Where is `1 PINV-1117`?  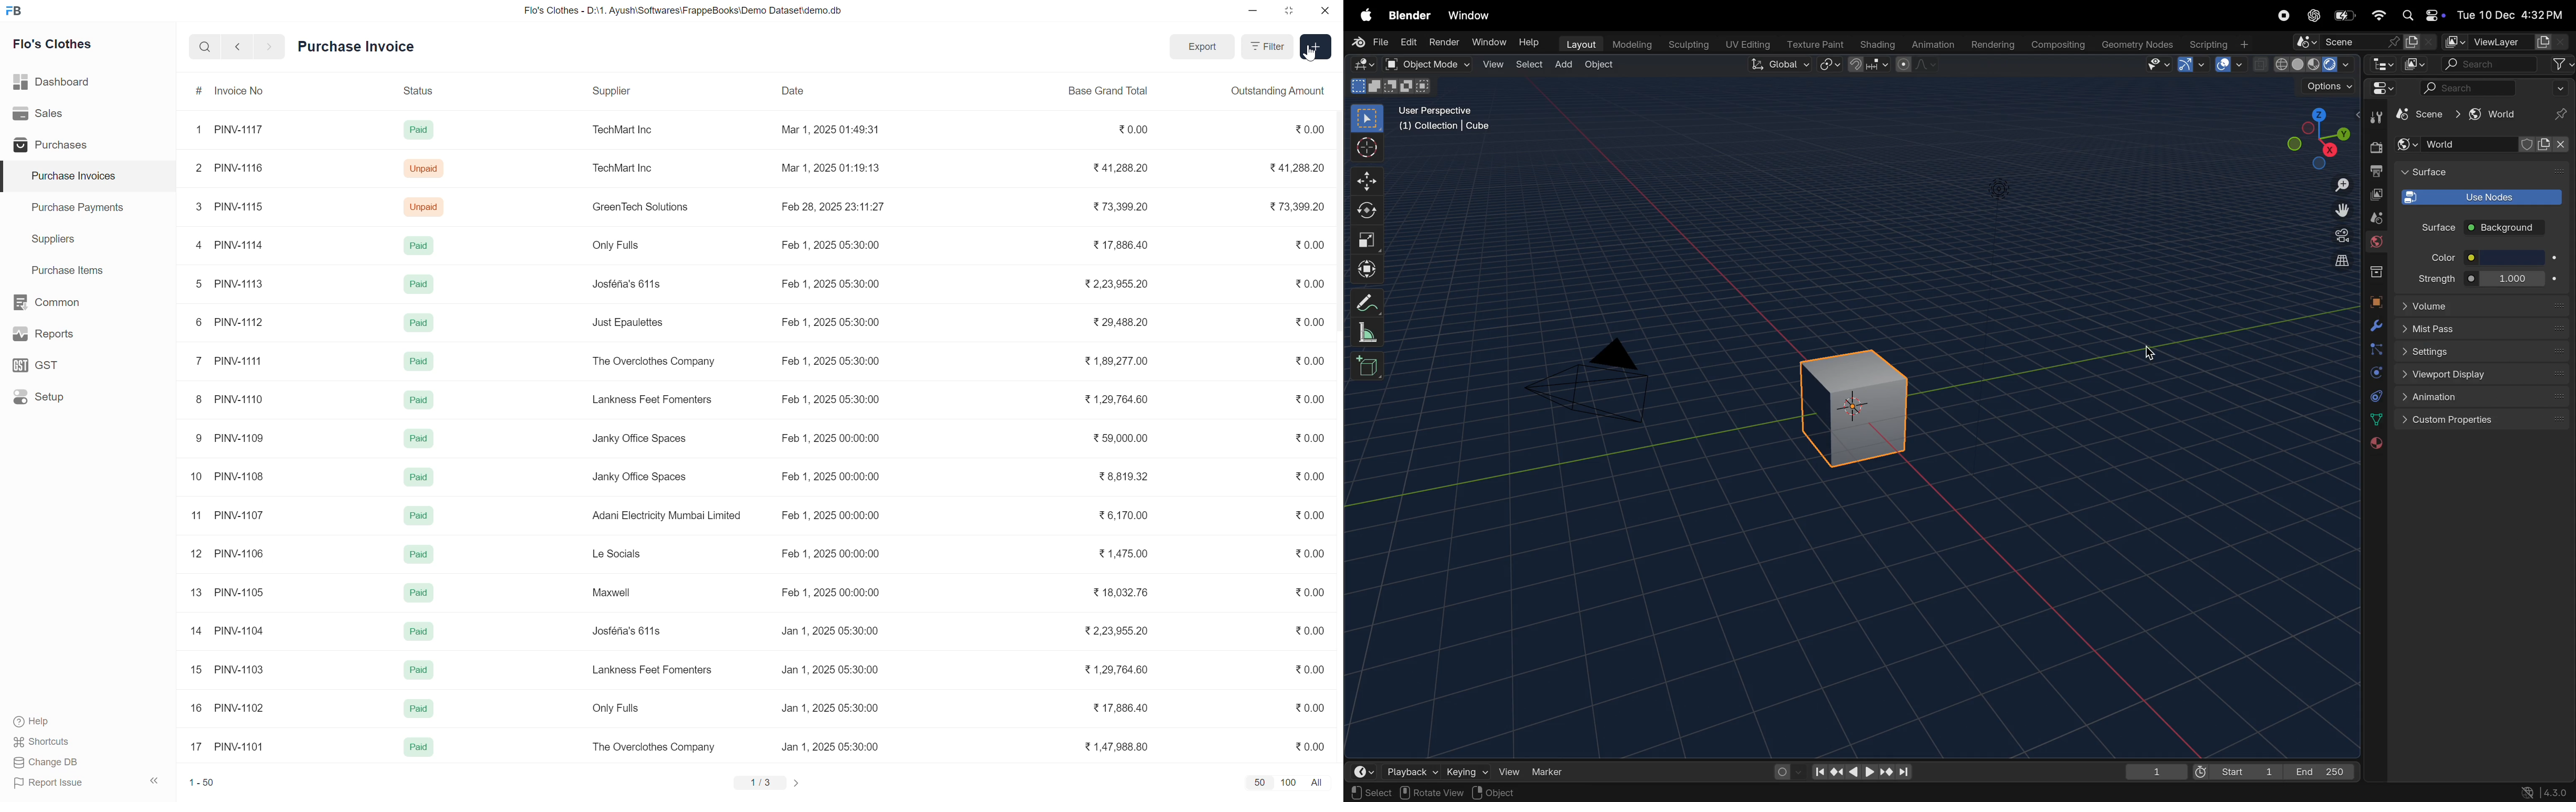 1 PINV-1117 is located at coordinates (229, 130).